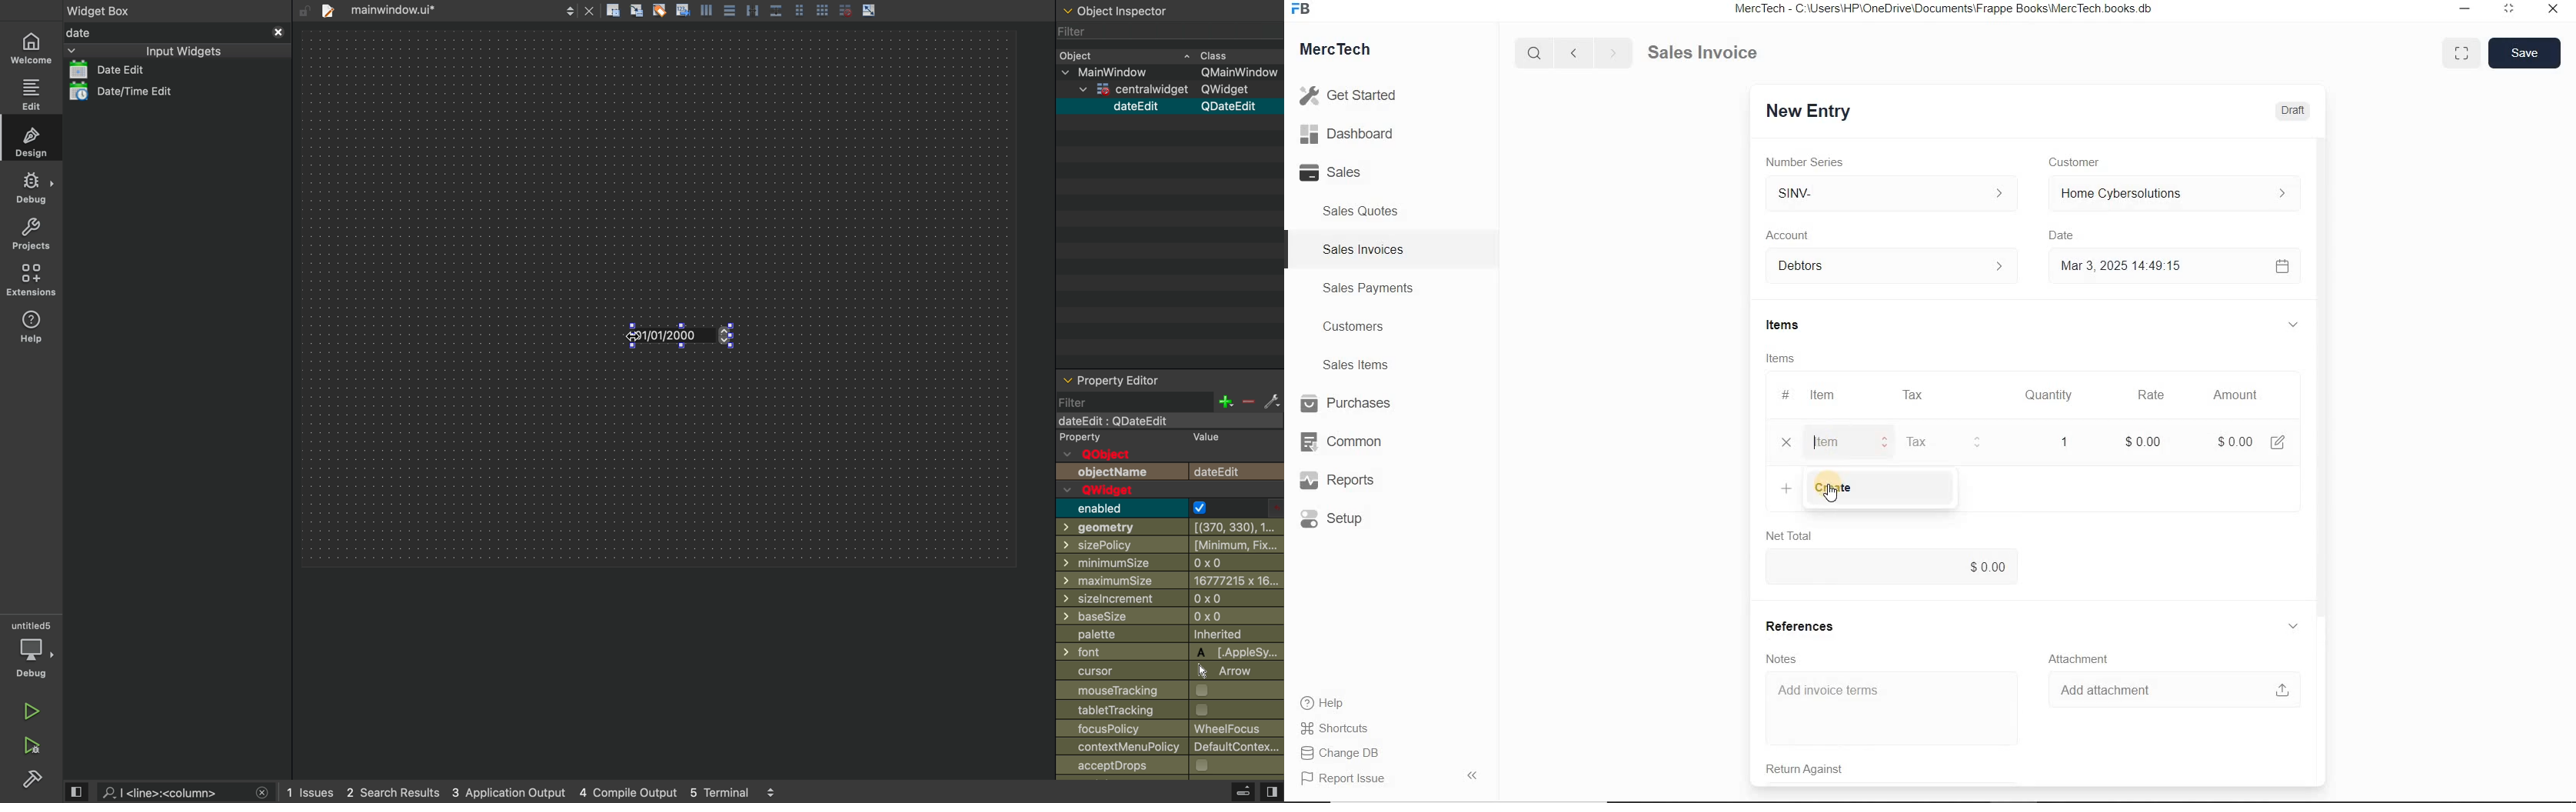 This screenshot has width=2576, height=812. What do you see at coordinates (2061, 441) in the screenshot?
I see `quatity: 1` at bounding box center [2061, 441].